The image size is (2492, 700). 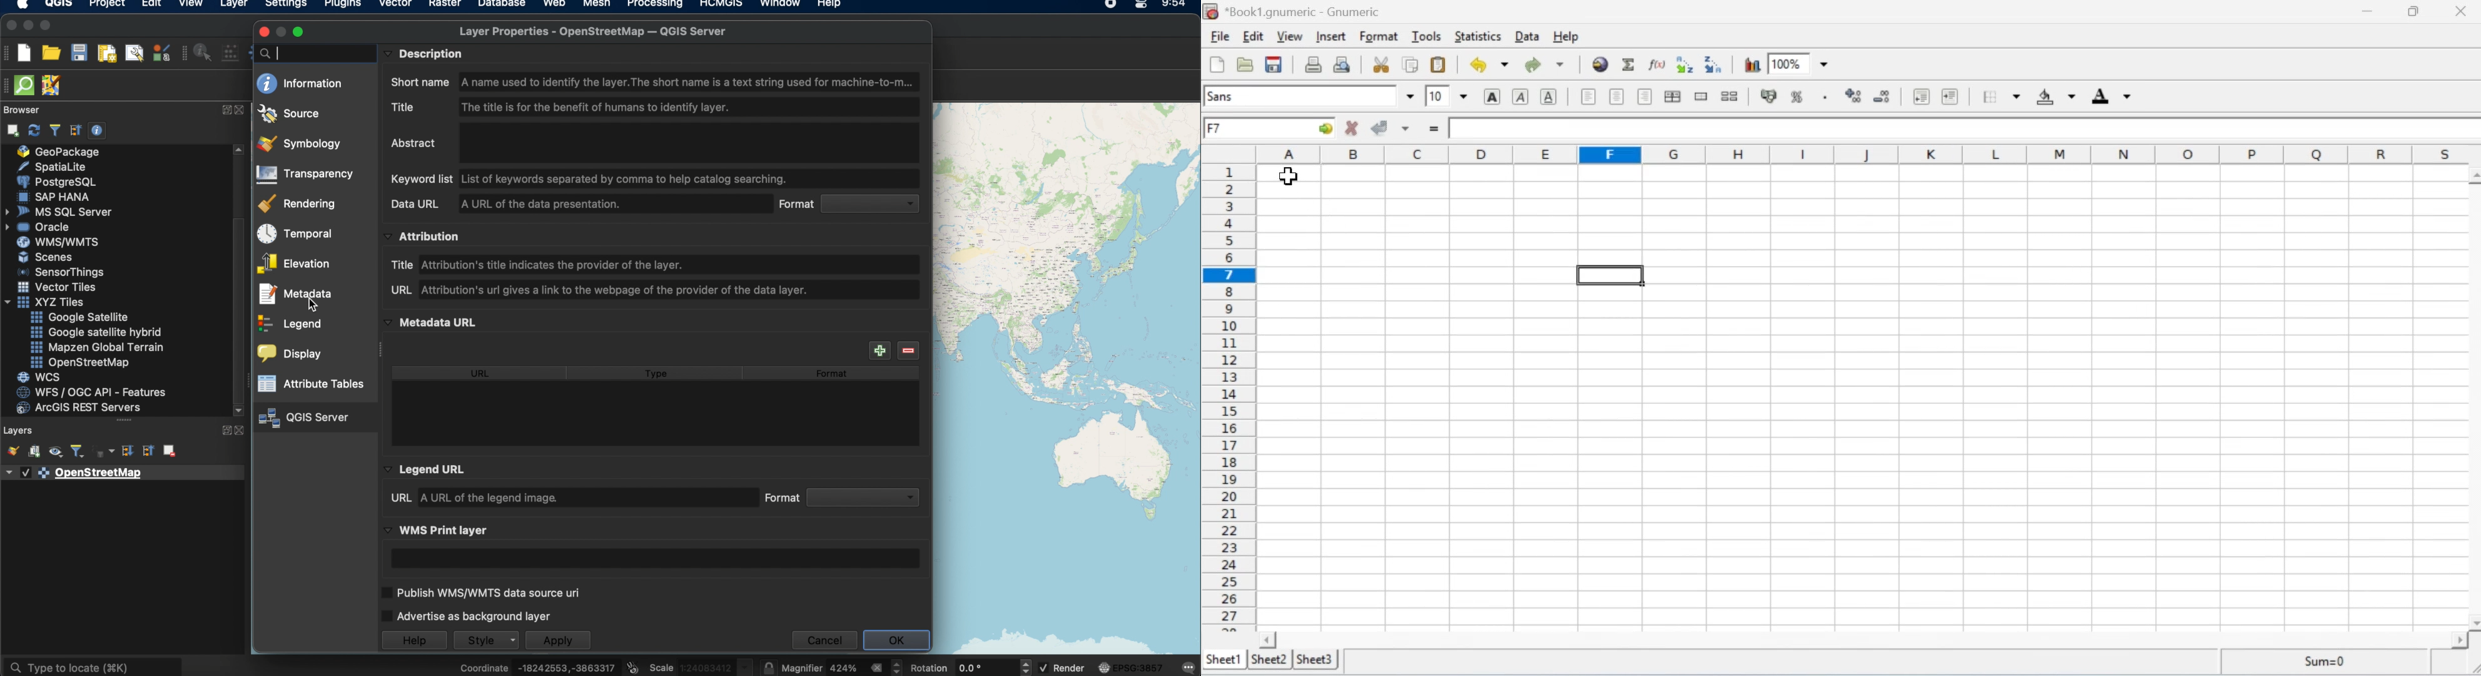 I want to click on Background, so click(x=2053, y=99).